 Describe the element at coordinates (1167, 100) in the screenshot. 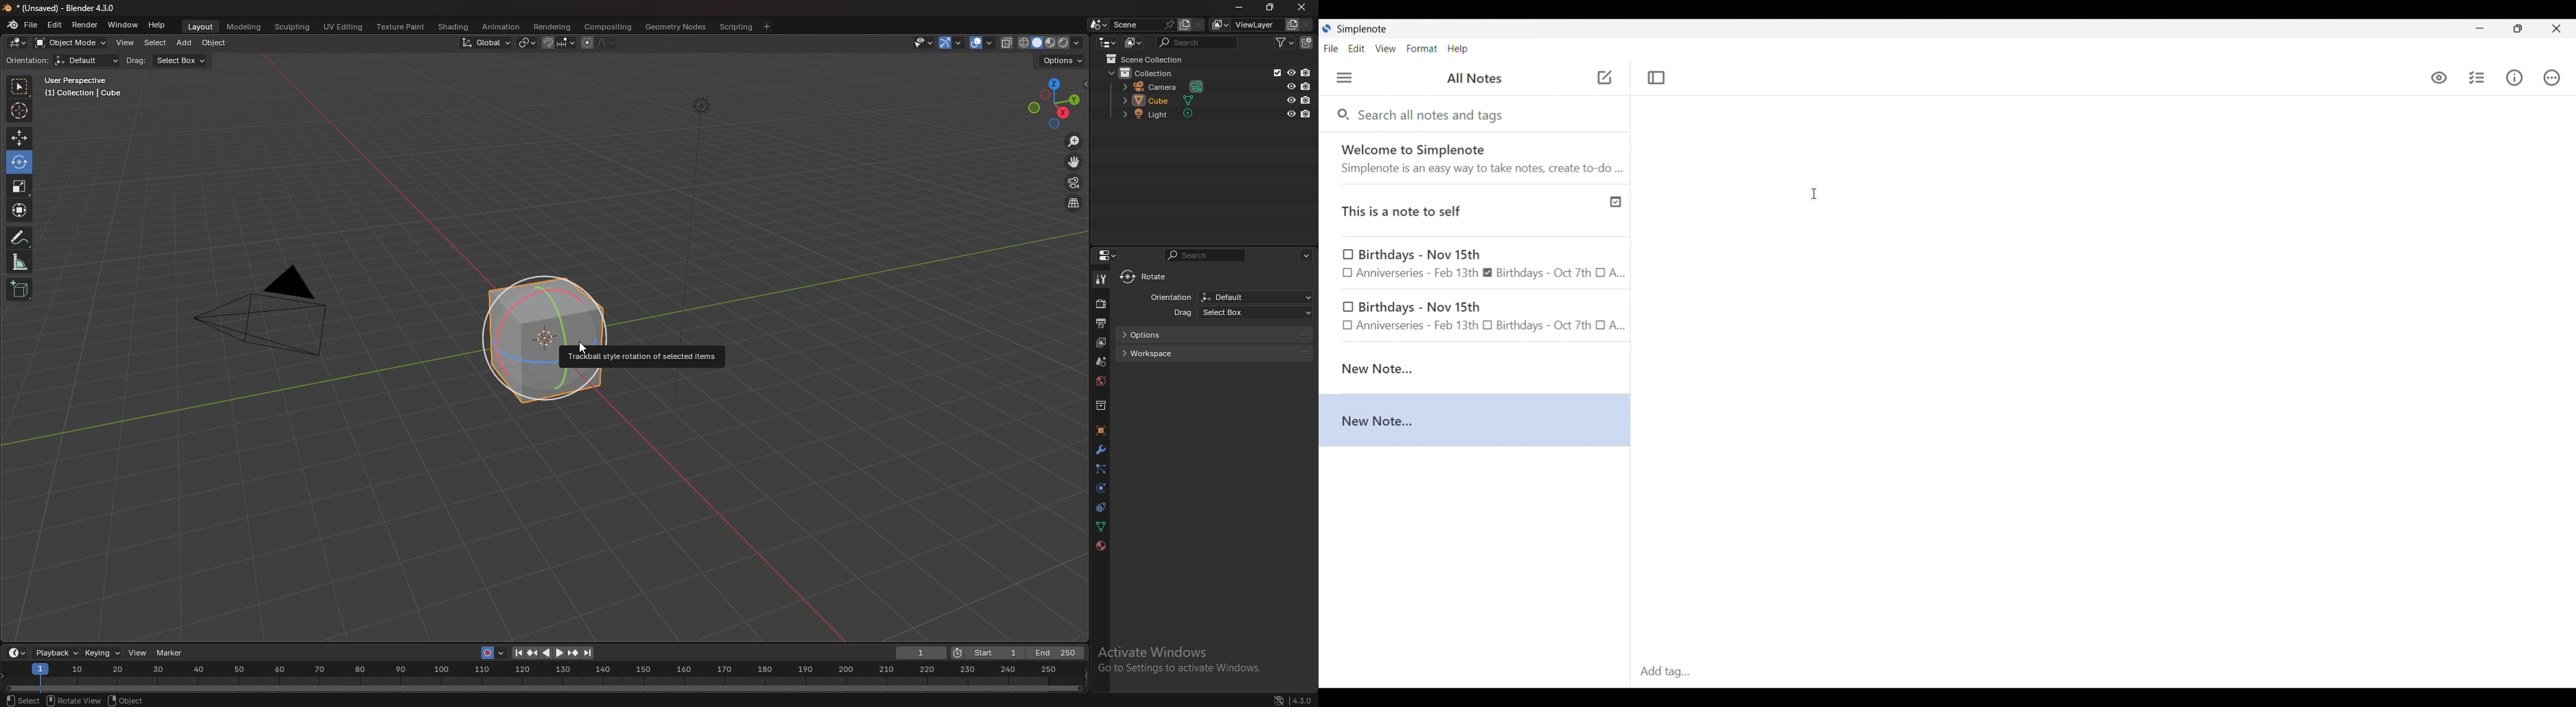

I see `cube` at that location.